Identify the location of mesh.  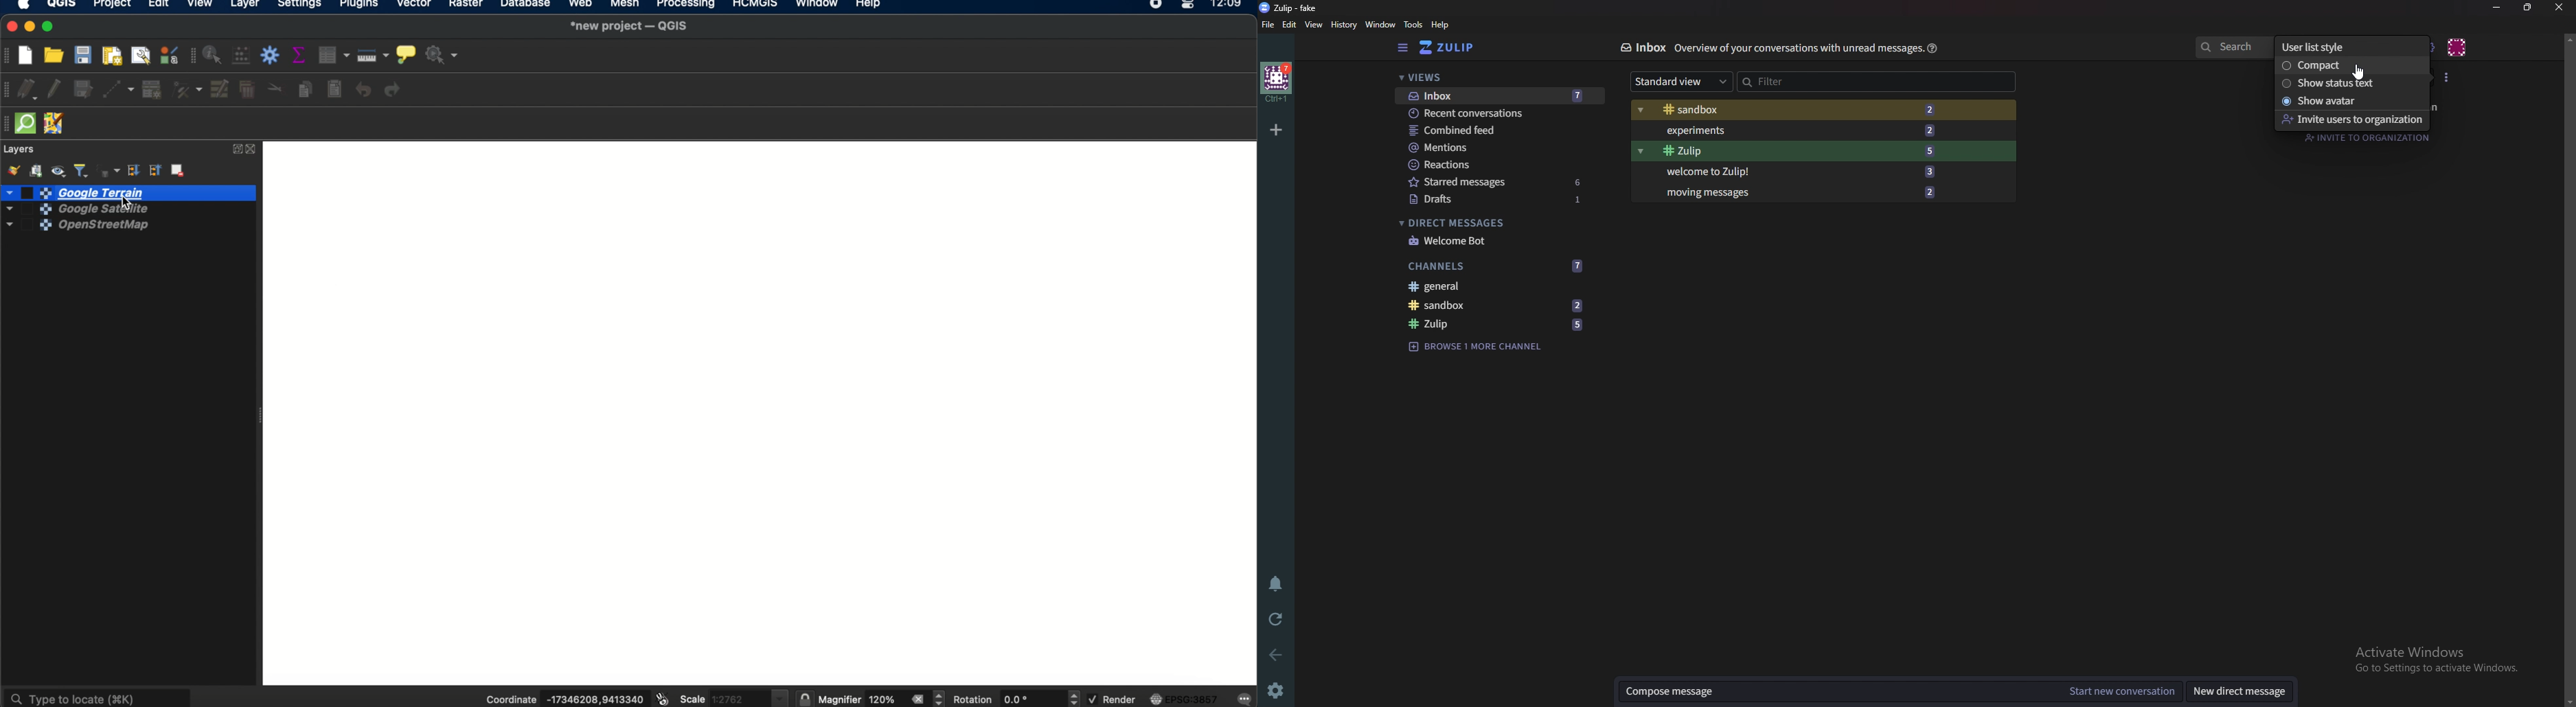
(624, 5).